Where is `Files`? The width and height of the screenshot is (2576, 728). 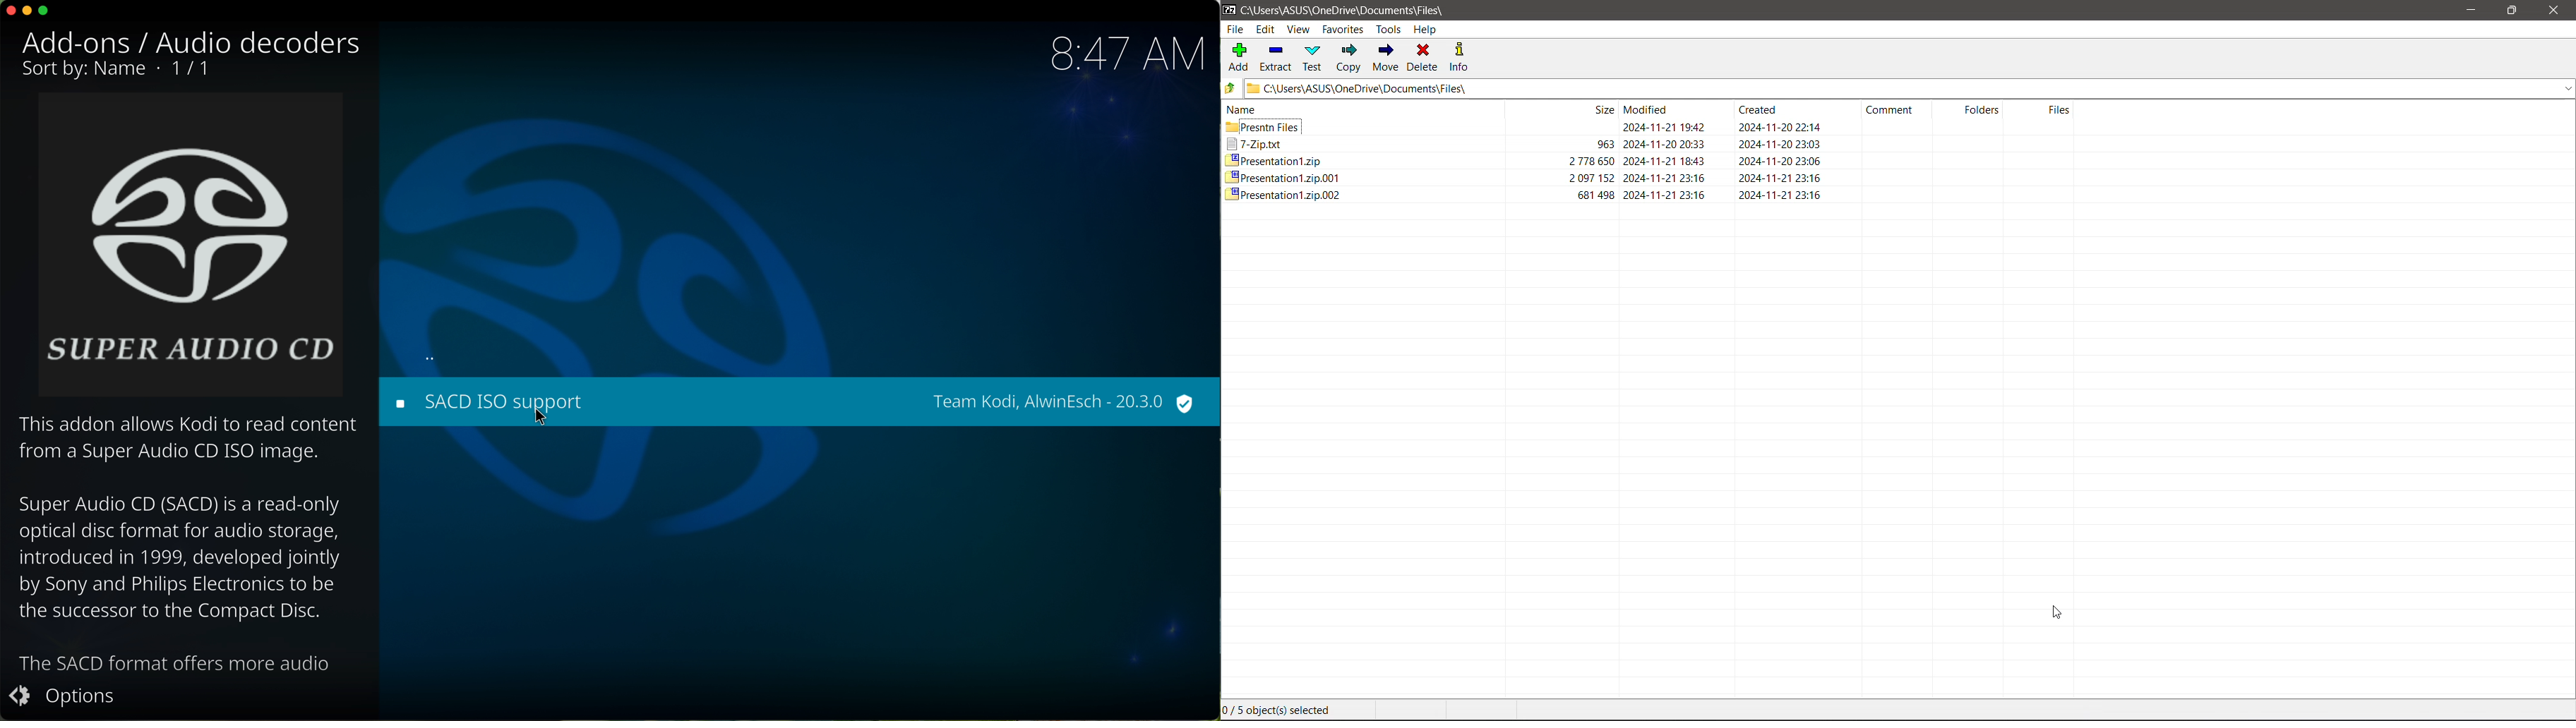 Files is located at coordinates (2066, 109).